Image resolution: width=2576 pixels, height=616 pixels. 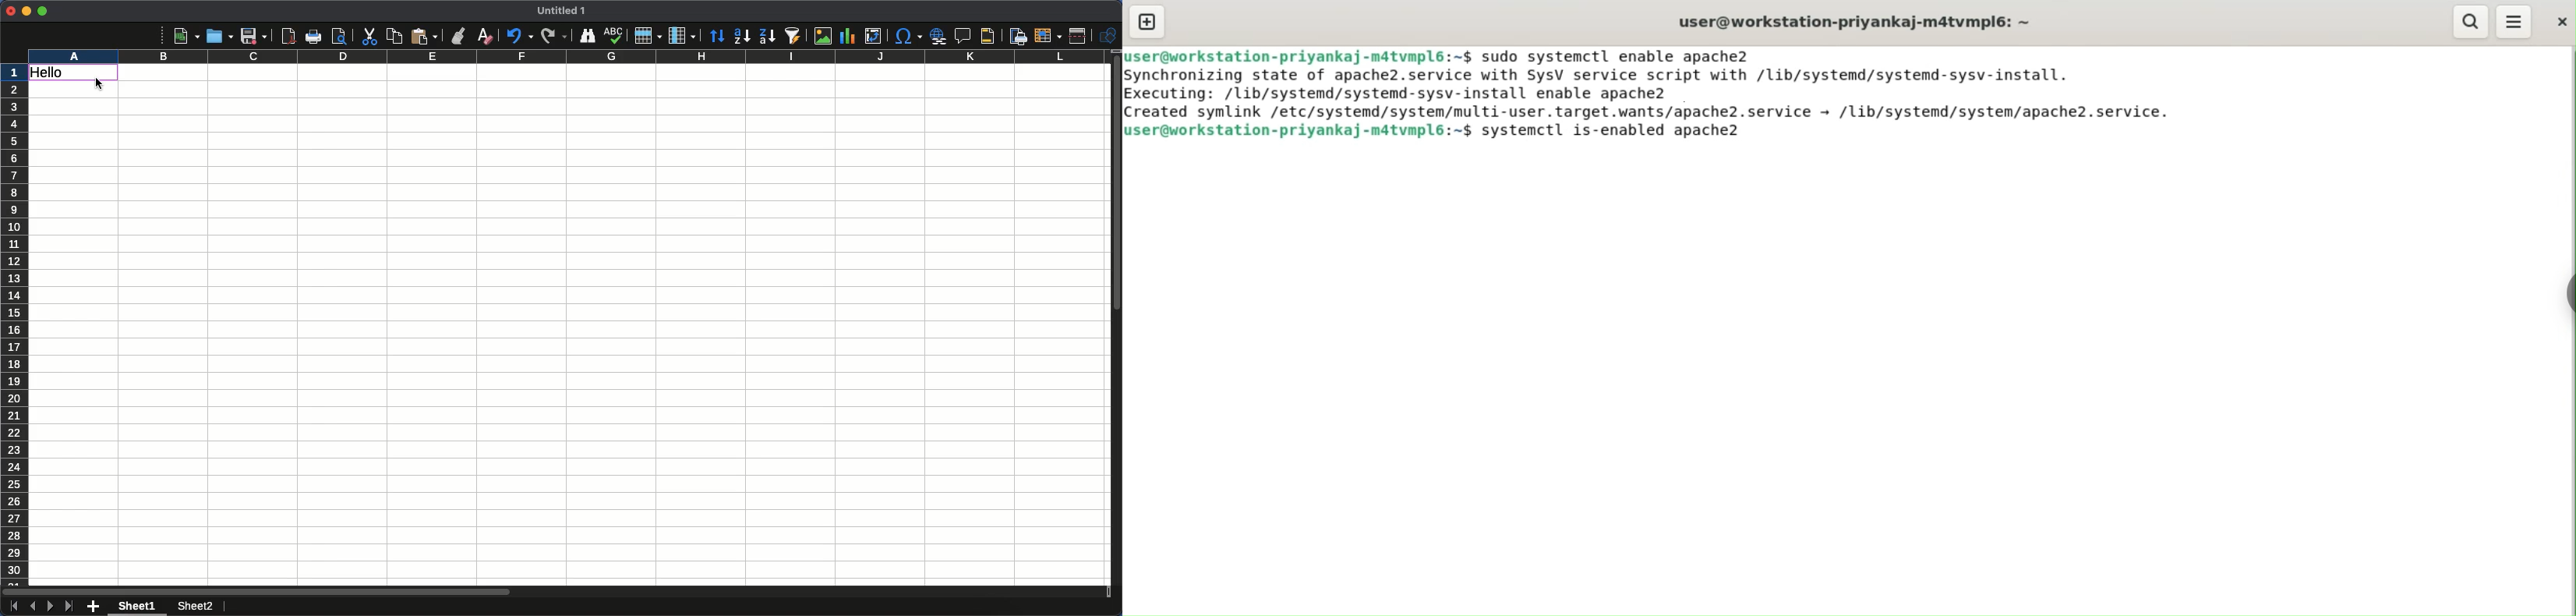 What do you see at coordinates (873, 36) in the screenshot?
I see `Pivot table` at bounding box center [873, 36].